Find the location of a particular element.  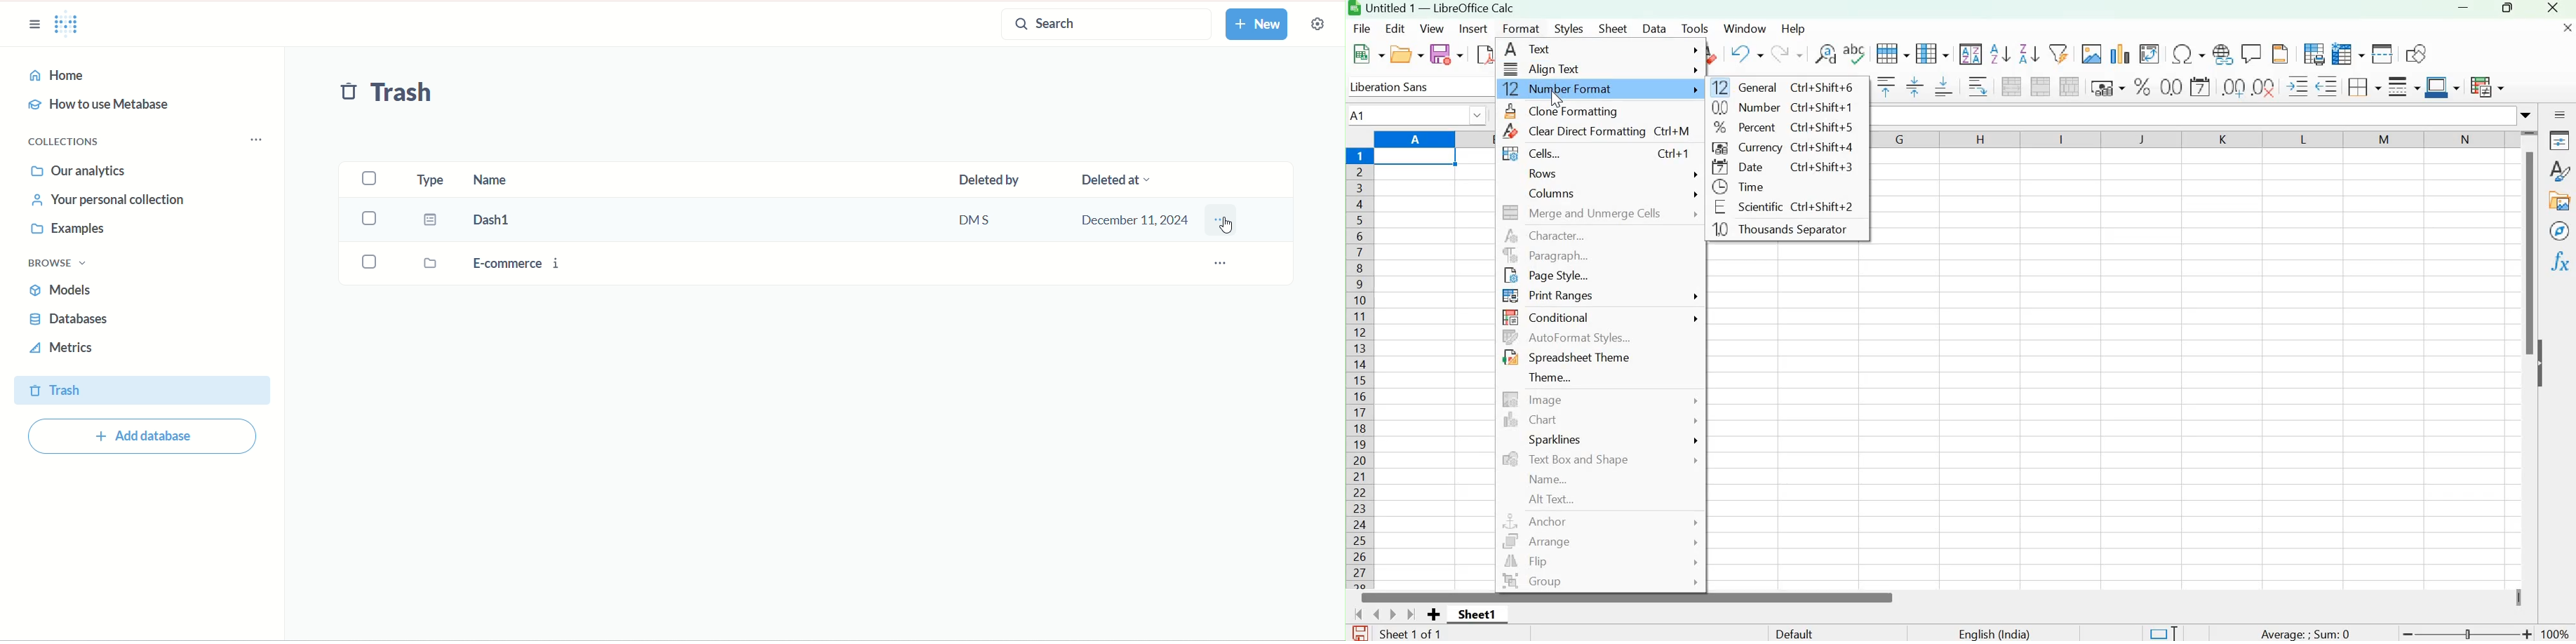

Define print area is located at coordinates (2312, 54).